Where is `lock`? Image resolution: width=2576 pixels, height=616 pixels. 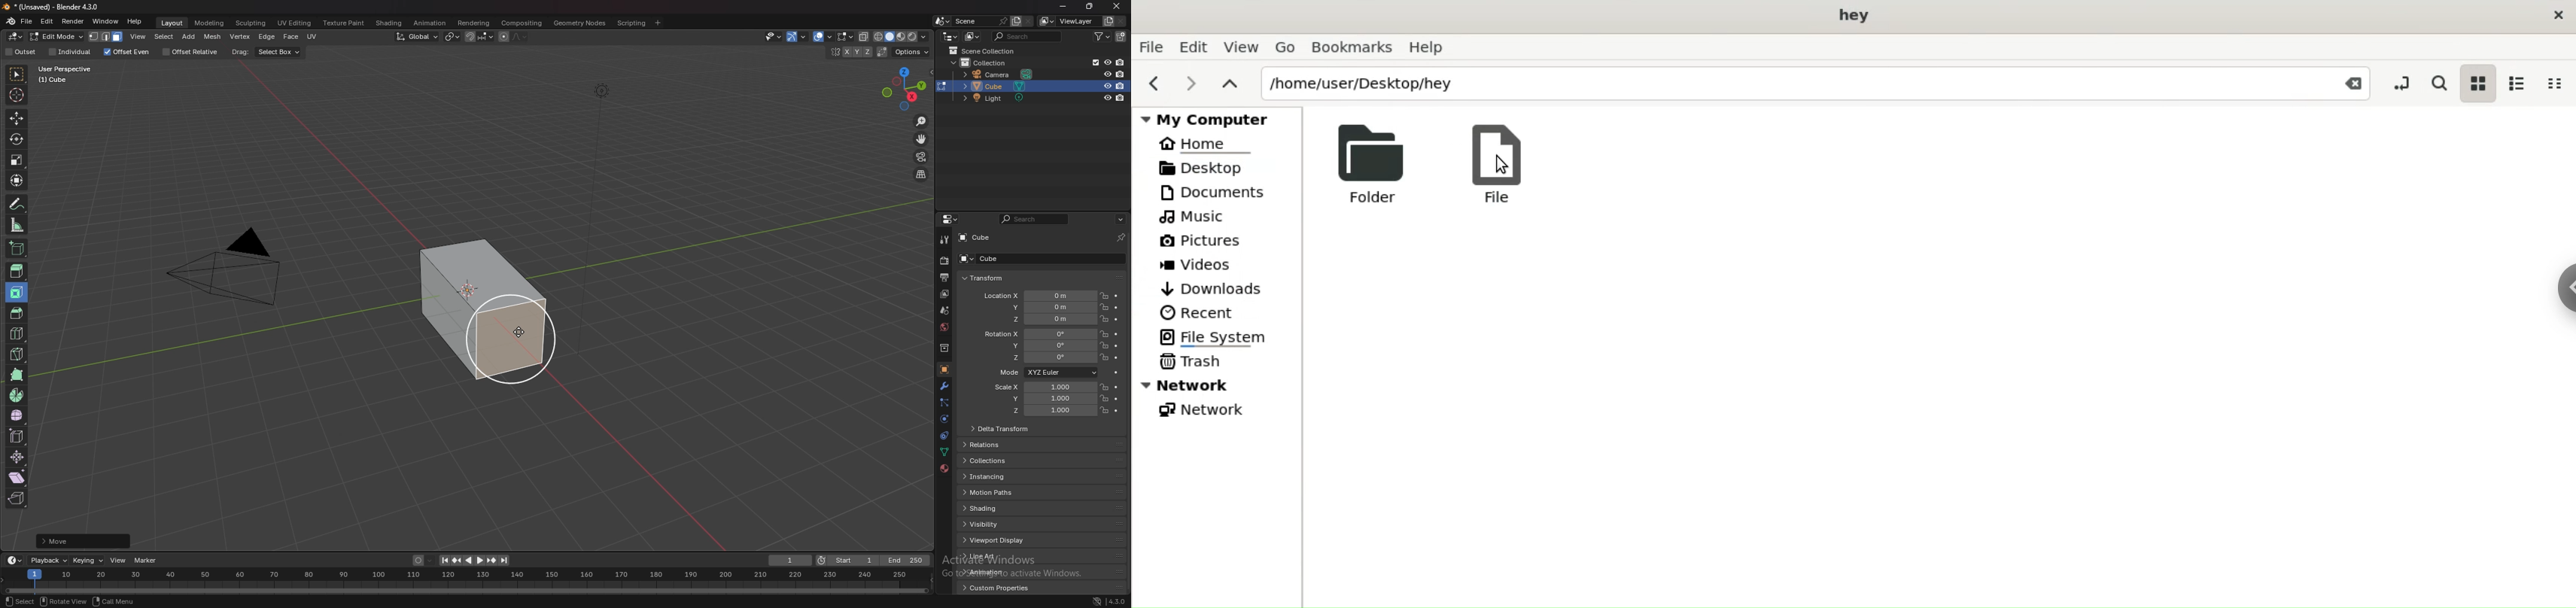 lock is located at coordinates (1104, 319).